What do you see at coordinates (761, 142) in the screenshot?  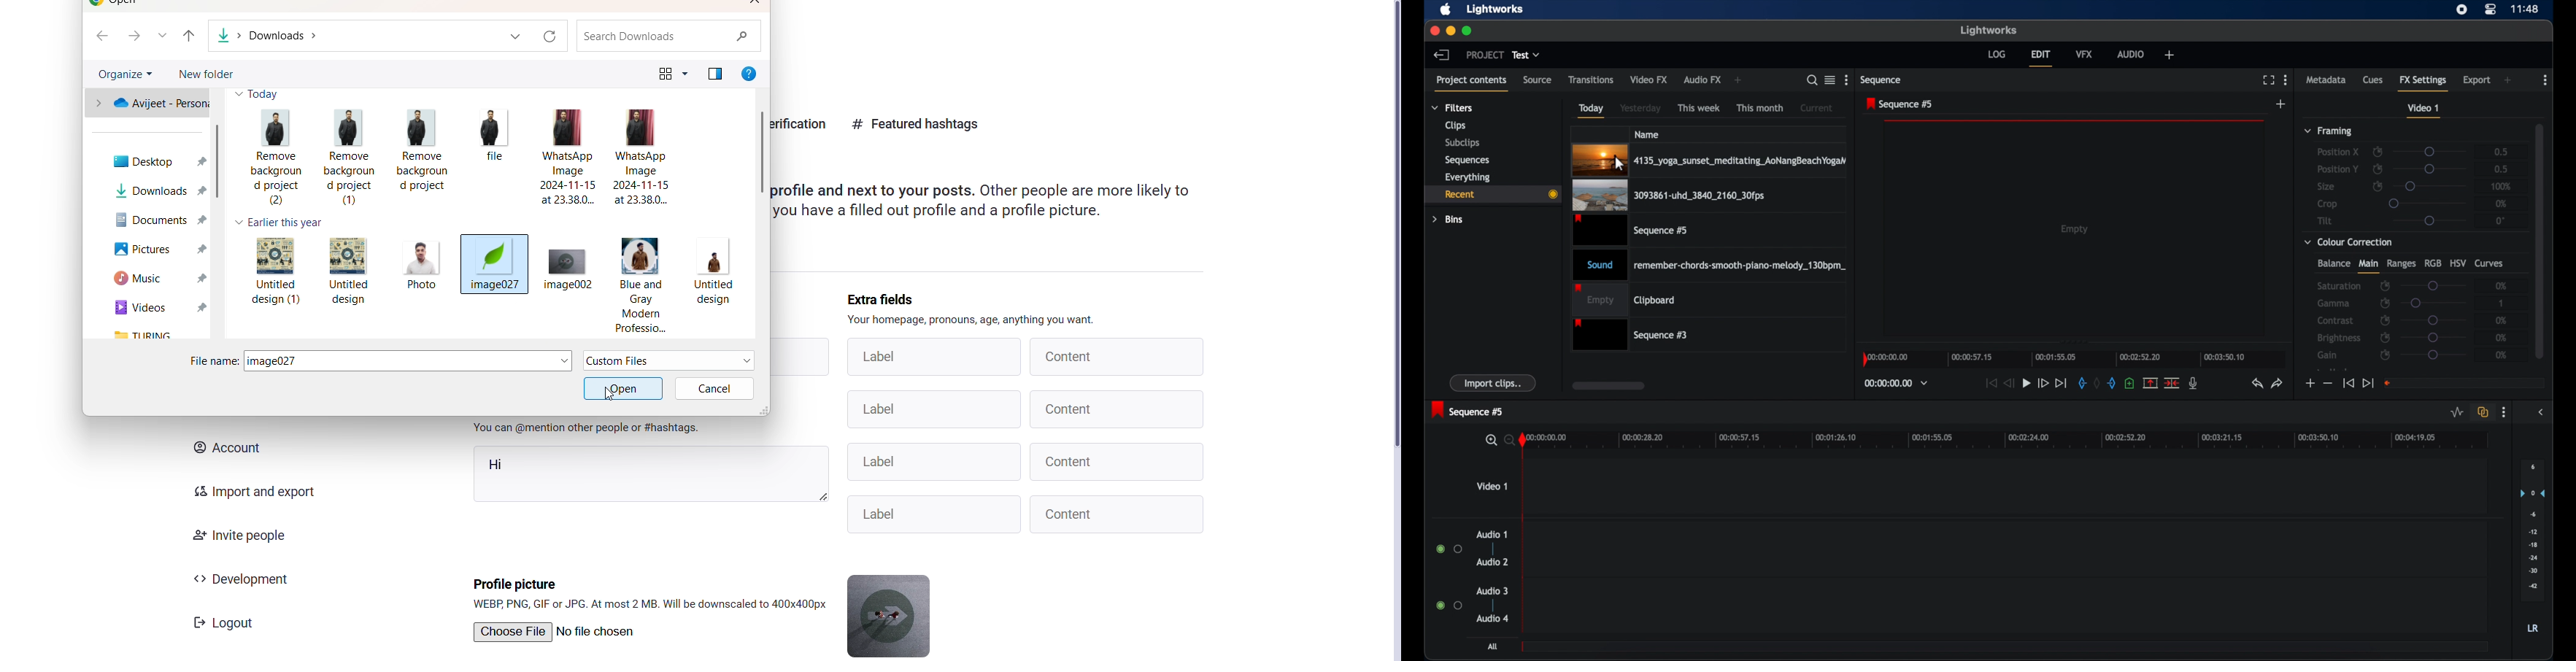 I see `scroll bar` at bounding box center [761, 142].